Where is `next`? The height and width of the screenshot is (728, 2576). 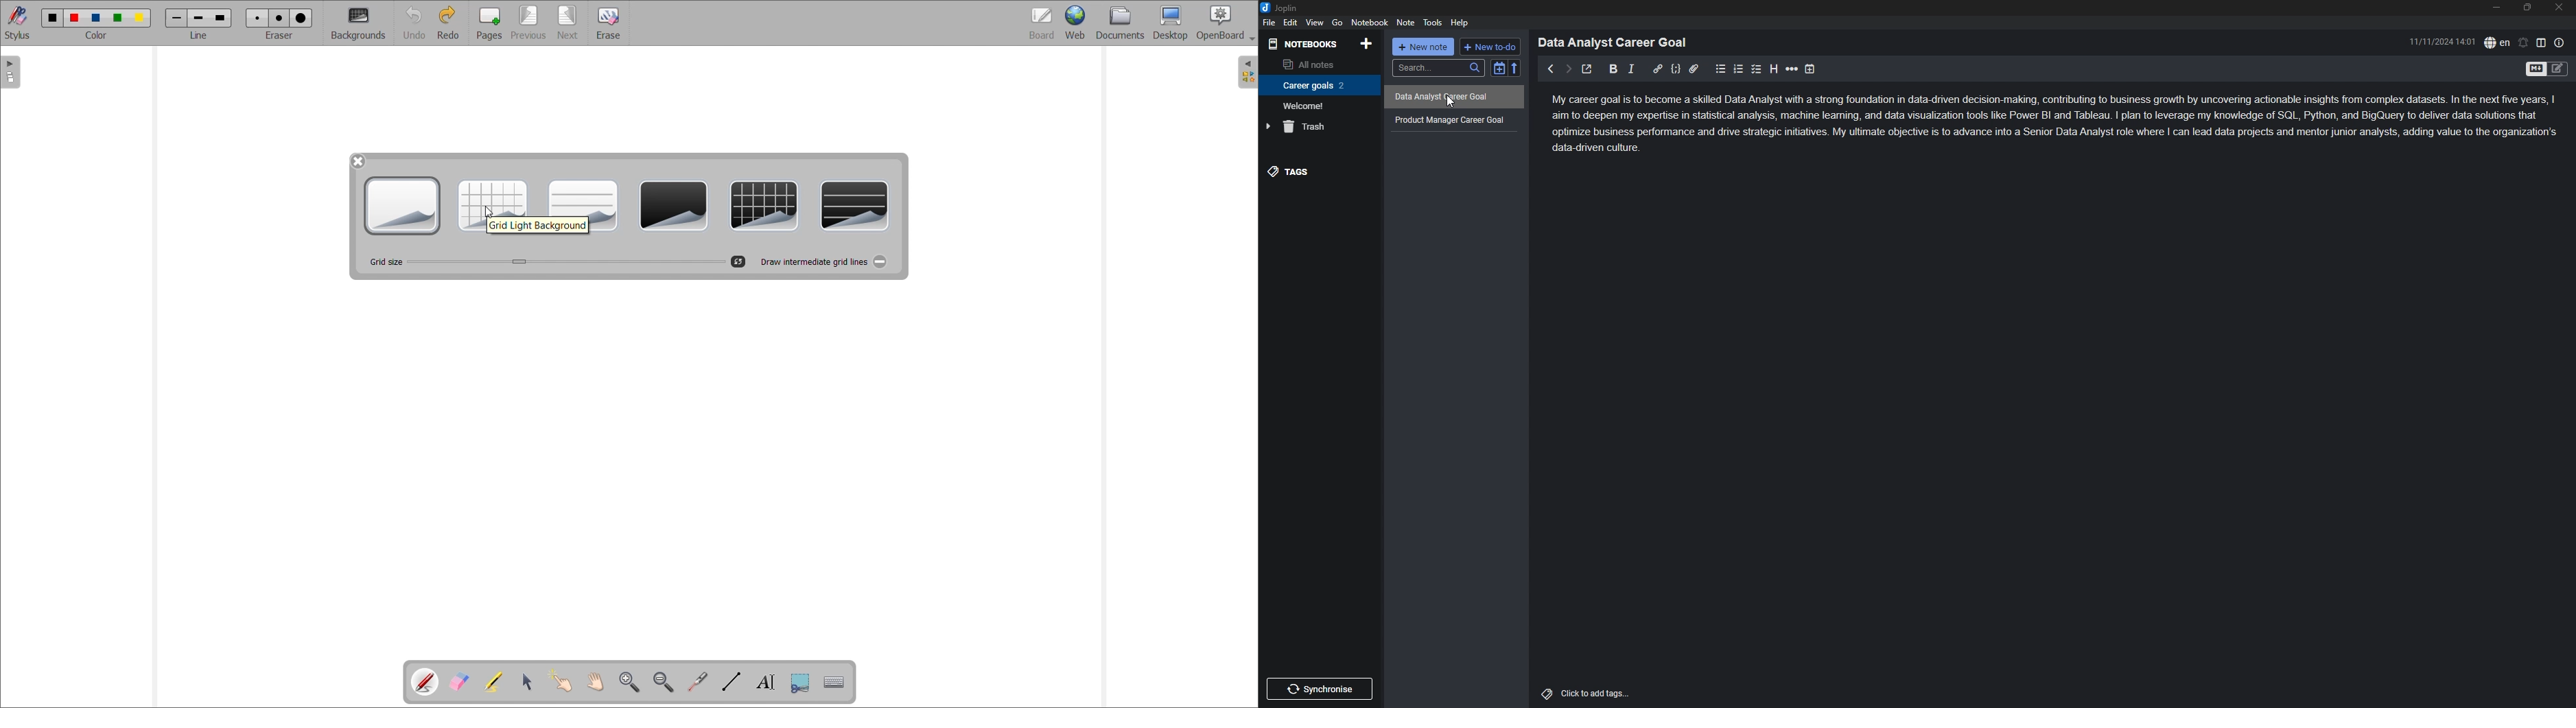 next is located at coordinates (1568, 69).